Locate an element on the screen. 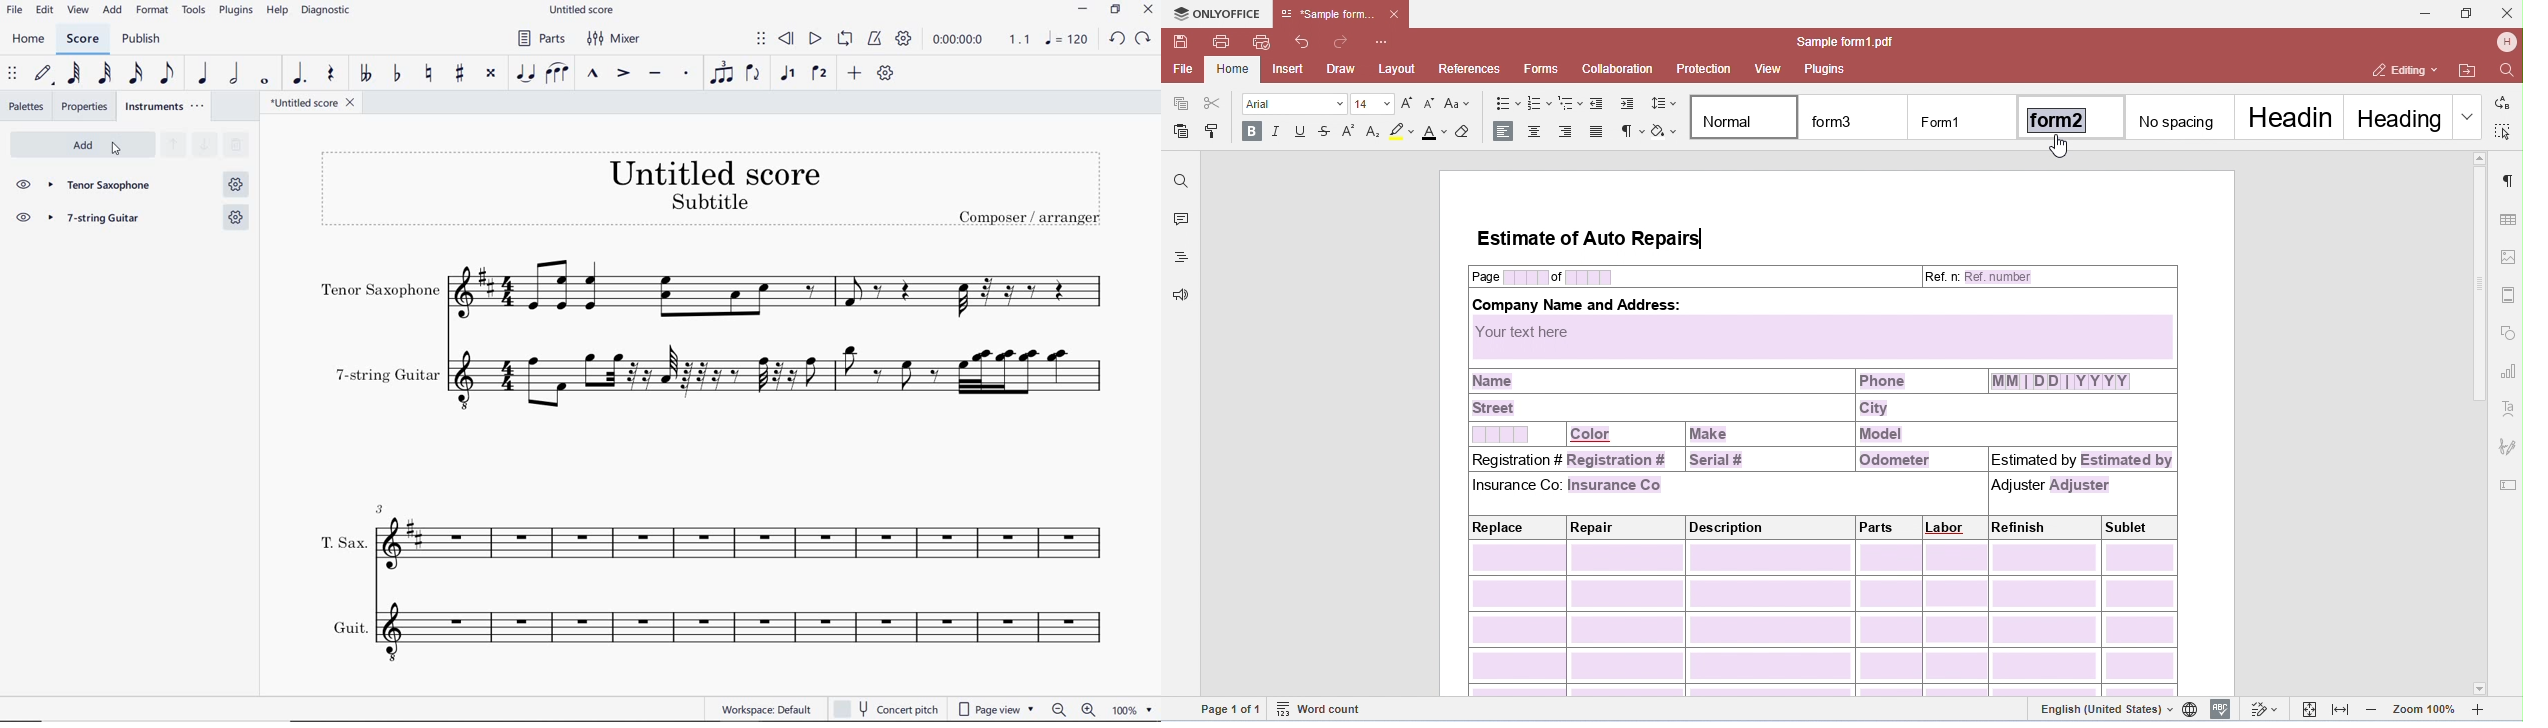  INSTRUMENT: GUIT is located at coordinates (710, 630).